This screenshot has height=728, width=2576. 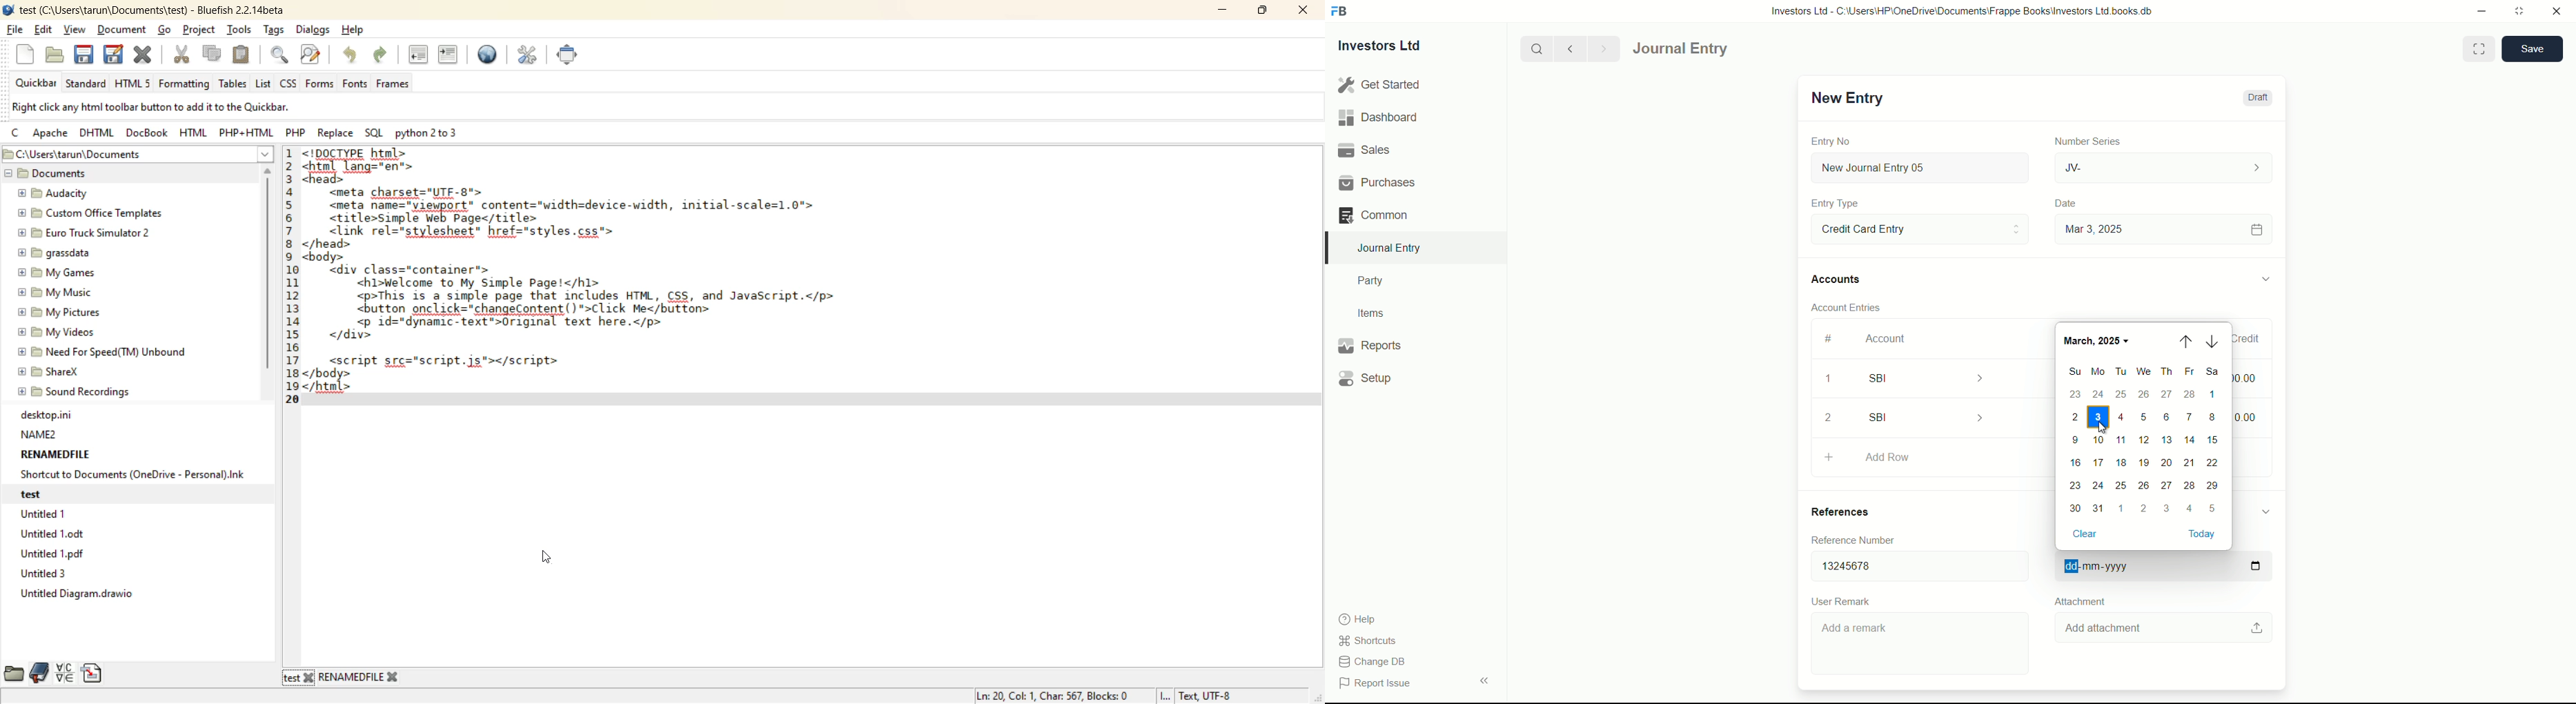 I want to click on Accounts, so click(x=1838, y=280).